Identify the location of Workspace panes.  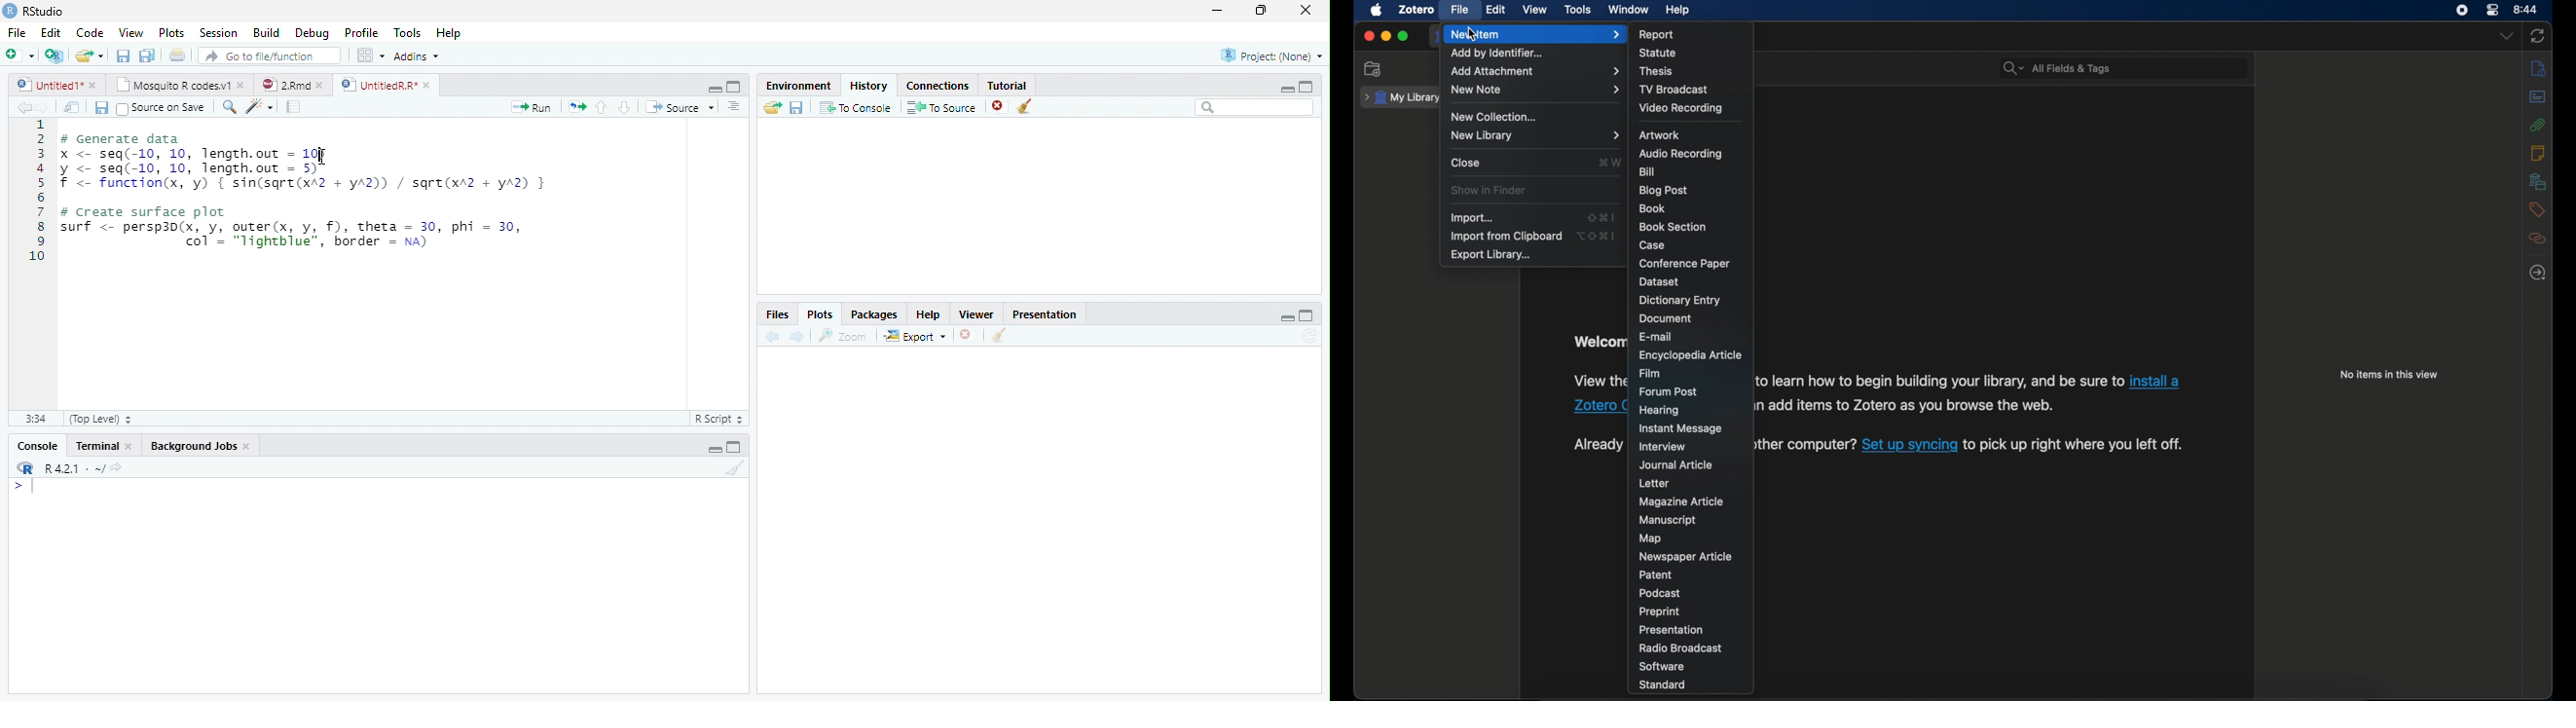
(369, 55).